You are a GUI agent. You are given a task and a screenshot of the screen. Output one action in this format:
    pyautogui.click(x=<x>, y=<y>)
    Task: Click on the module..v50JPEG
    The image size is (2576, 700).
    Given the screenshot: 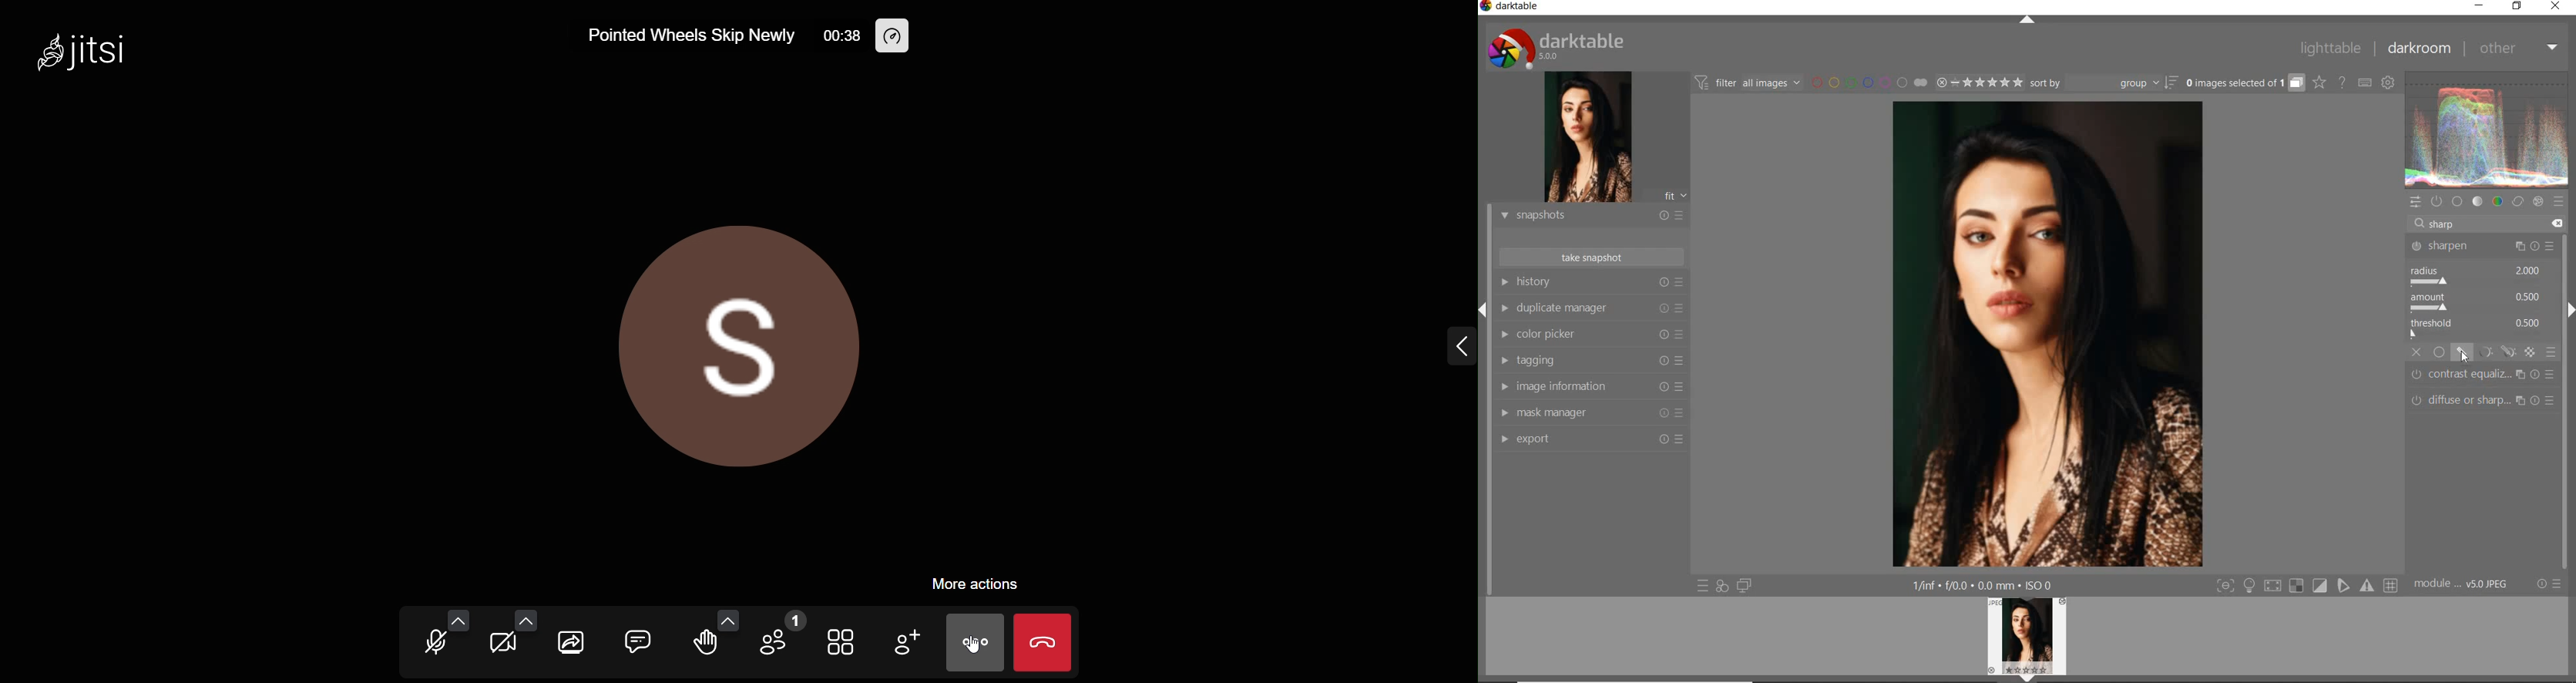 What is the action you would take?
    pyautogui.click(x=2461, y=583)
    